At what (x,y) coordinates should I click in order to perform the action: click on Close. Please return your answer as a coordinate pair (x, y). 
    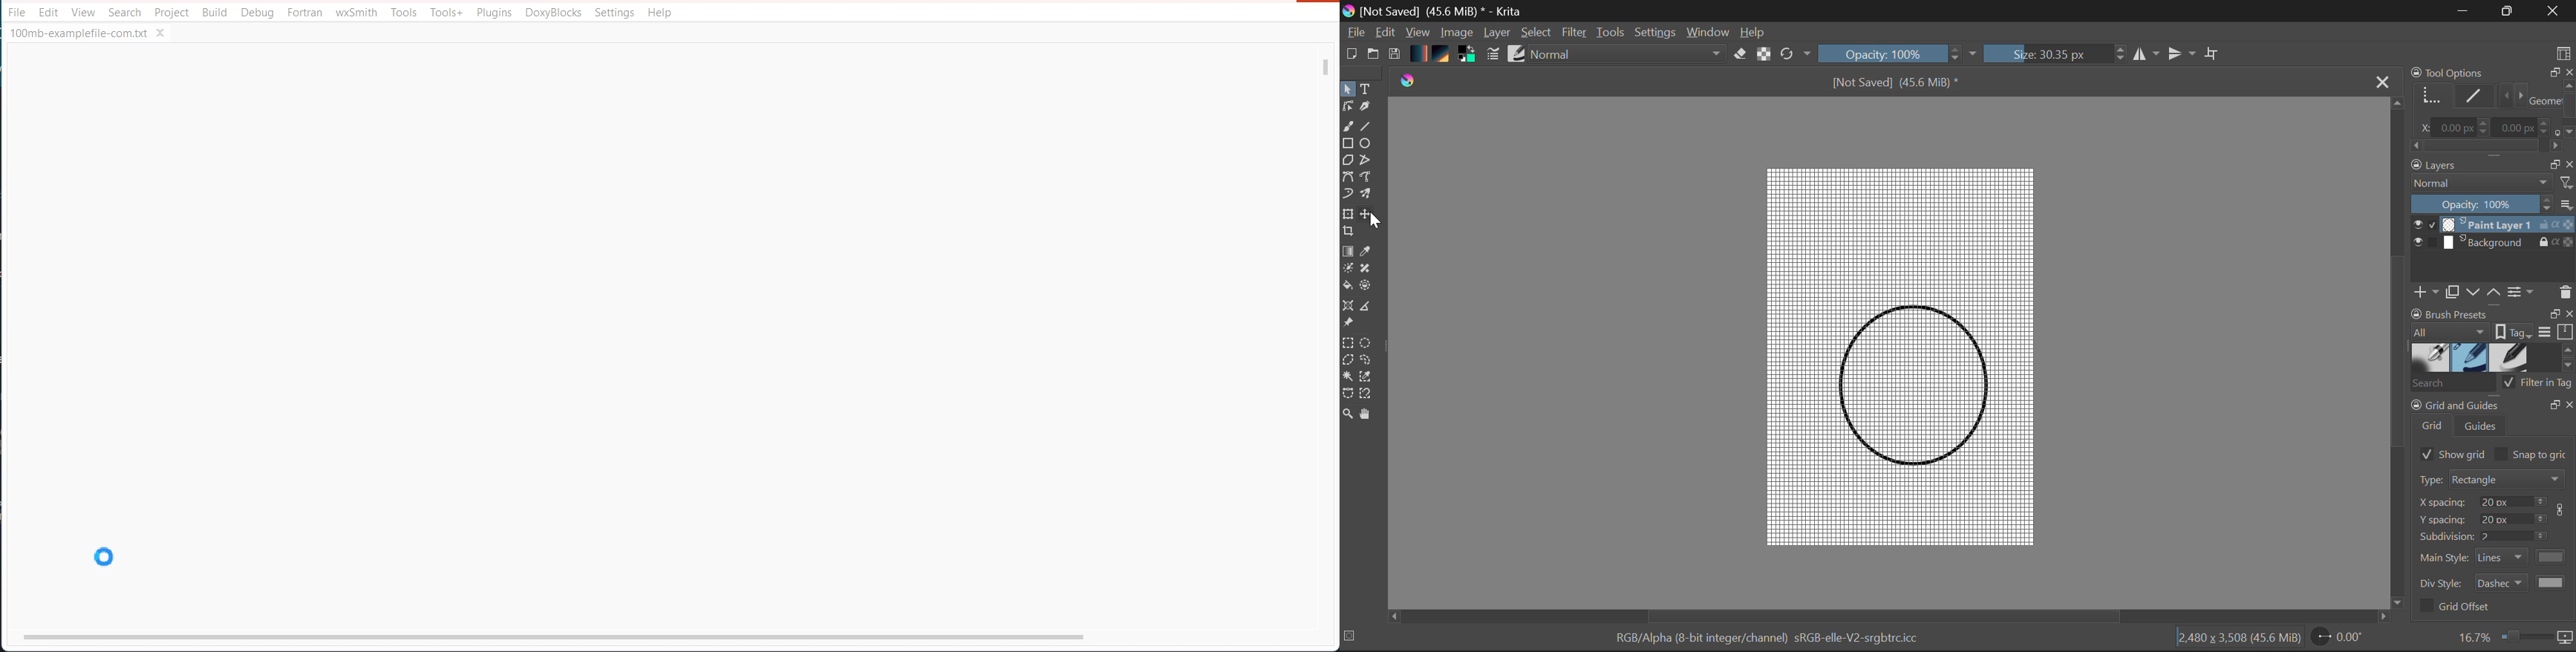
    Looking at the image, I should click on (2383, 81).